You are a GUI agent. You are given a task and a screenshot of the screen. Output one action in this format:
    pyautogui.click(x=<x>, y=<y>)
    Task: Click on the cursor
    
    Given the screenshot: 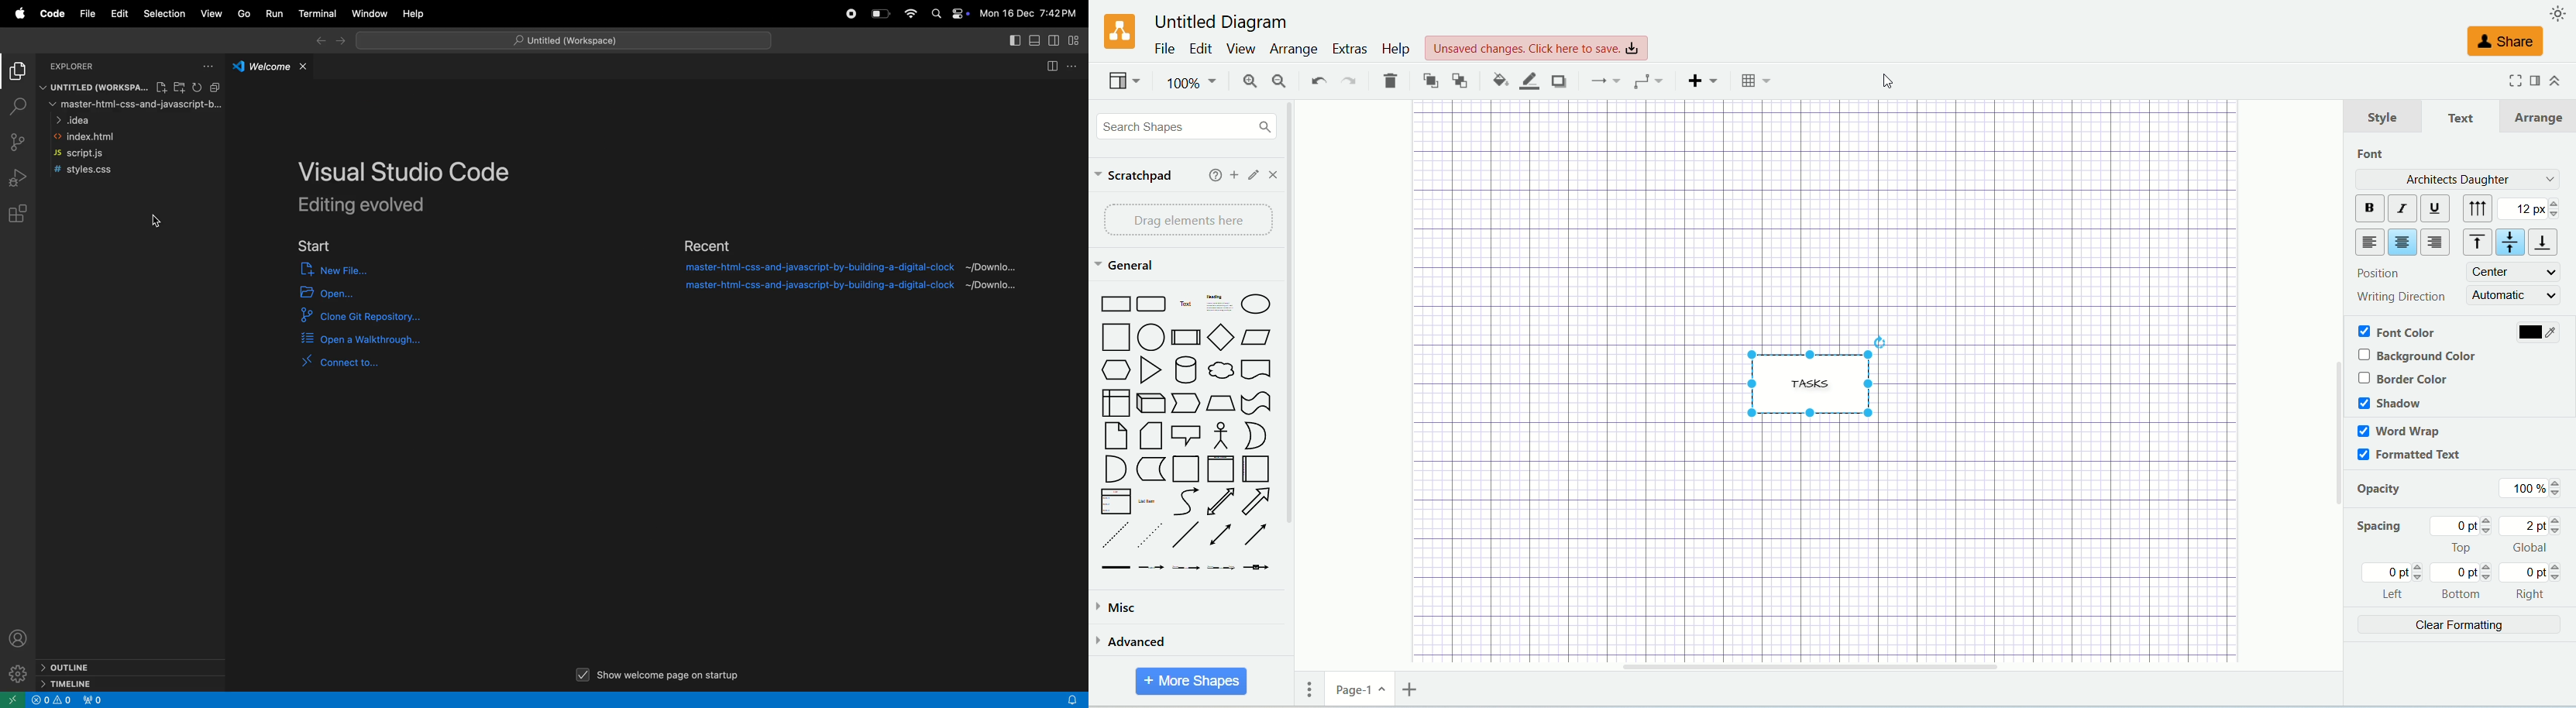 What is the action you would take?
    pyautogui.click(x=158, y=221)
    